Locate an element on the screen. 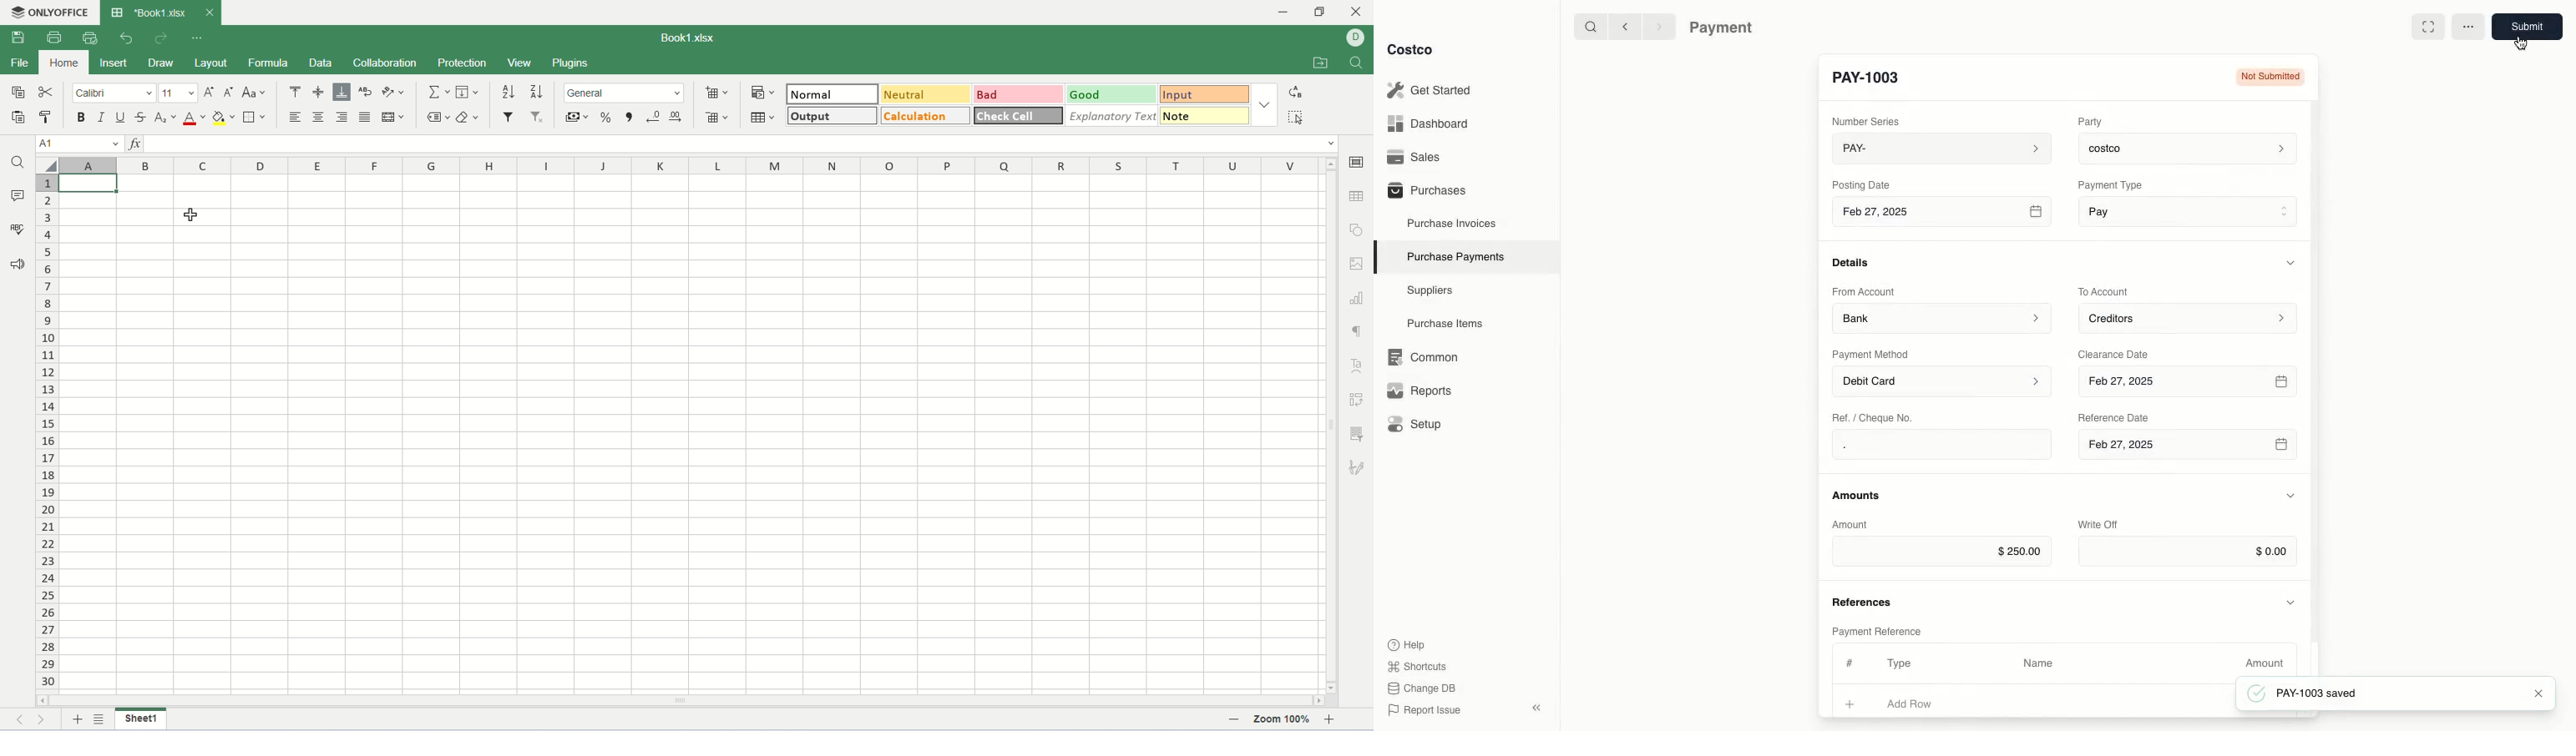 This screenshot has height=756, width=2576. redo is located at coordinates (165, 39).